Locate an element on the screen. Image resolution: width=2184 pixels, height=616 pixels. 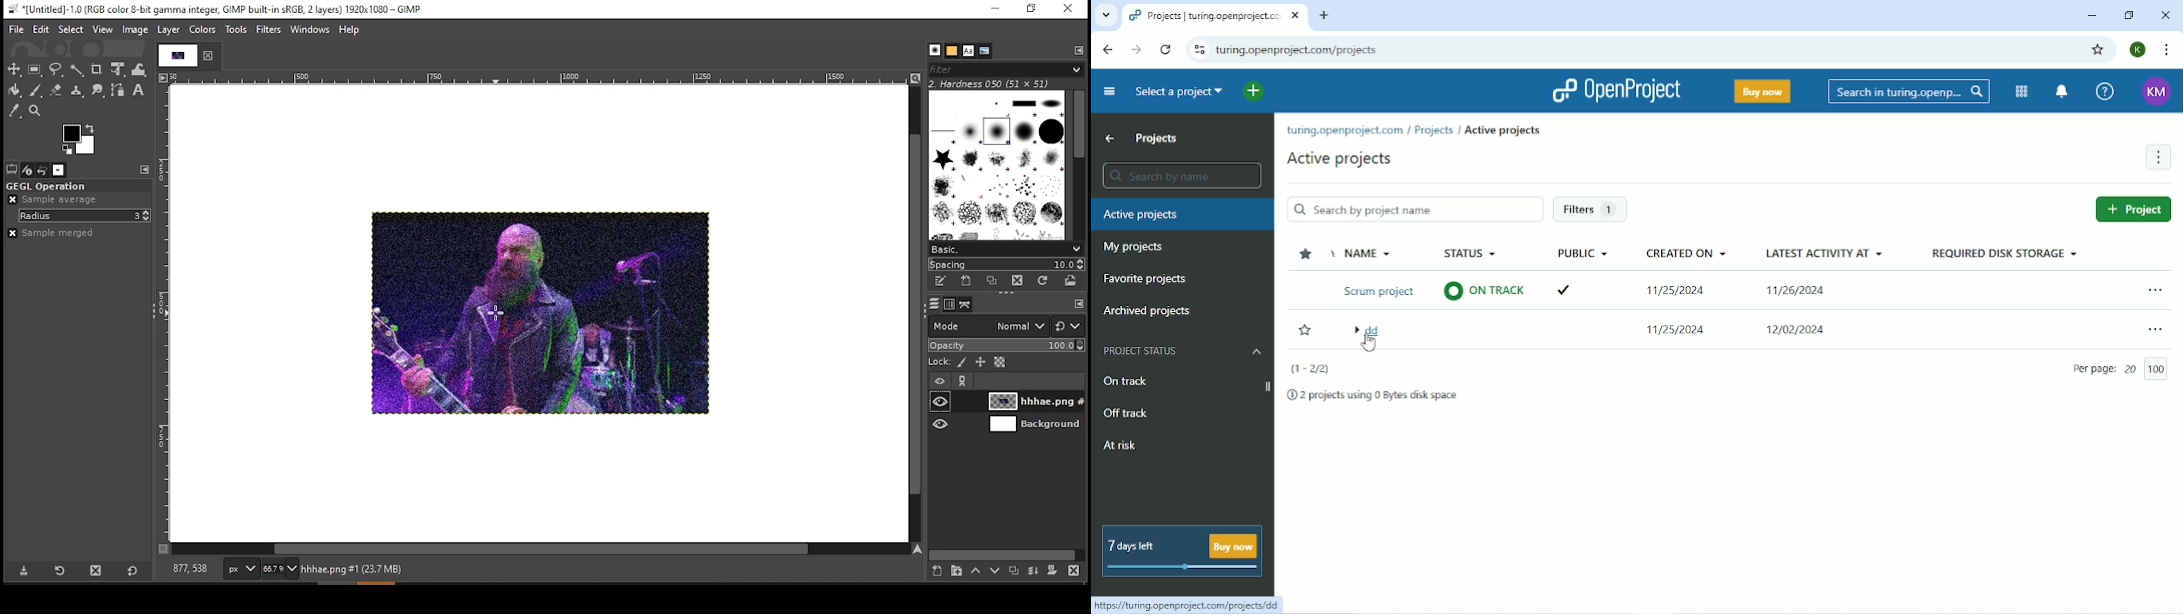
zoom status is located at coordinates (281, 568).